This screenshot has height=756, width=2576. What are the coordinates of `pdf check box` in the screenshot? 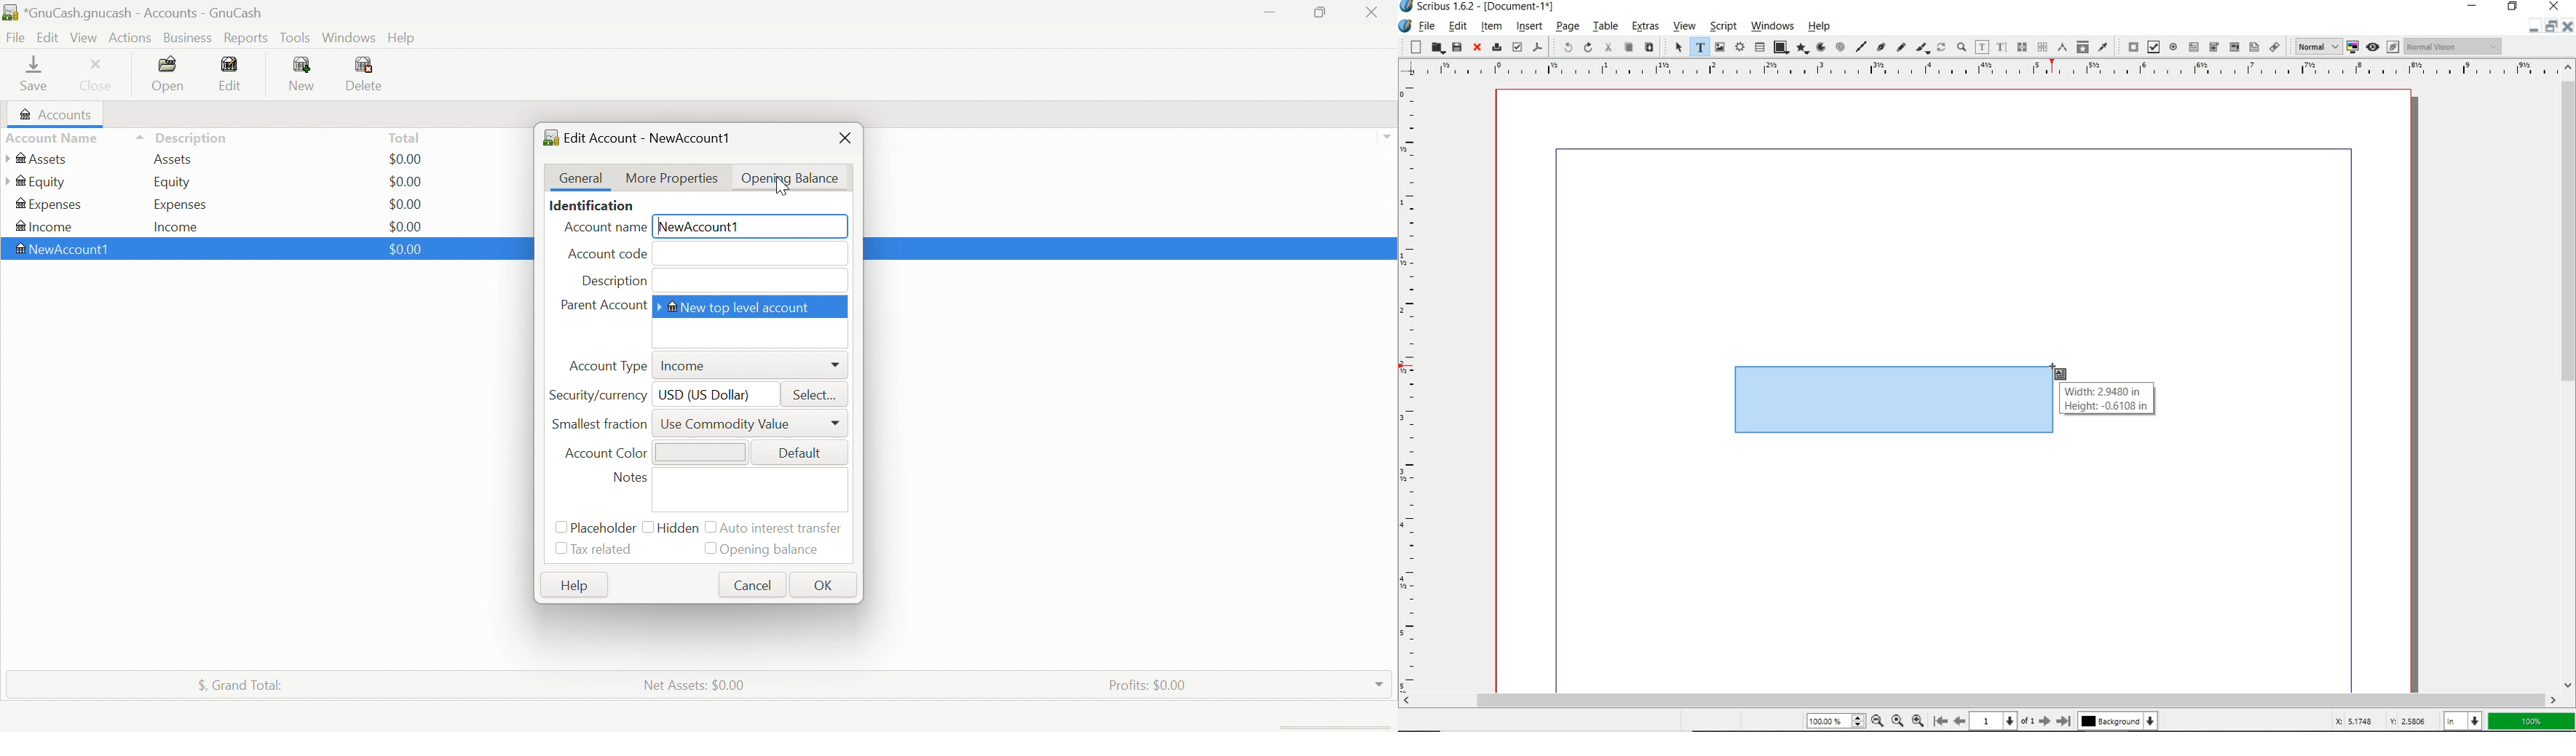 It's located at (2153, 47).